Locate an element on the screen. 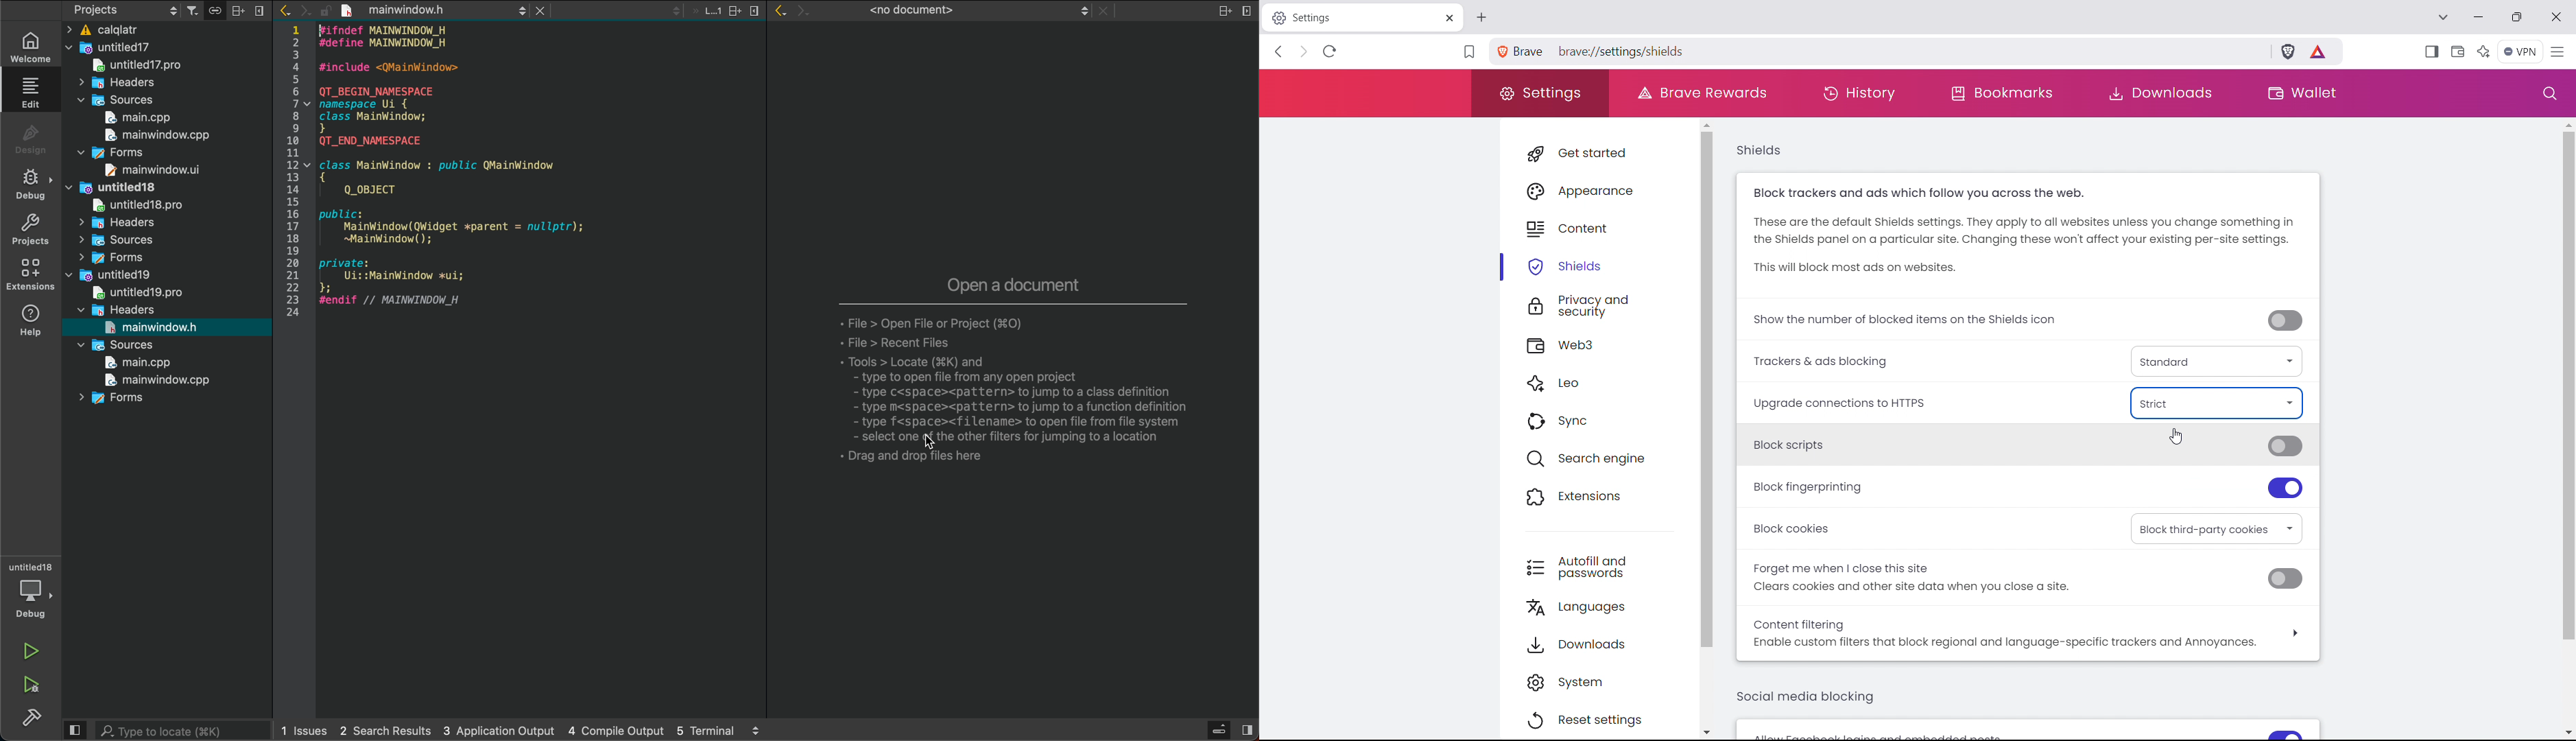  system is located at coordinates (1603, 681).